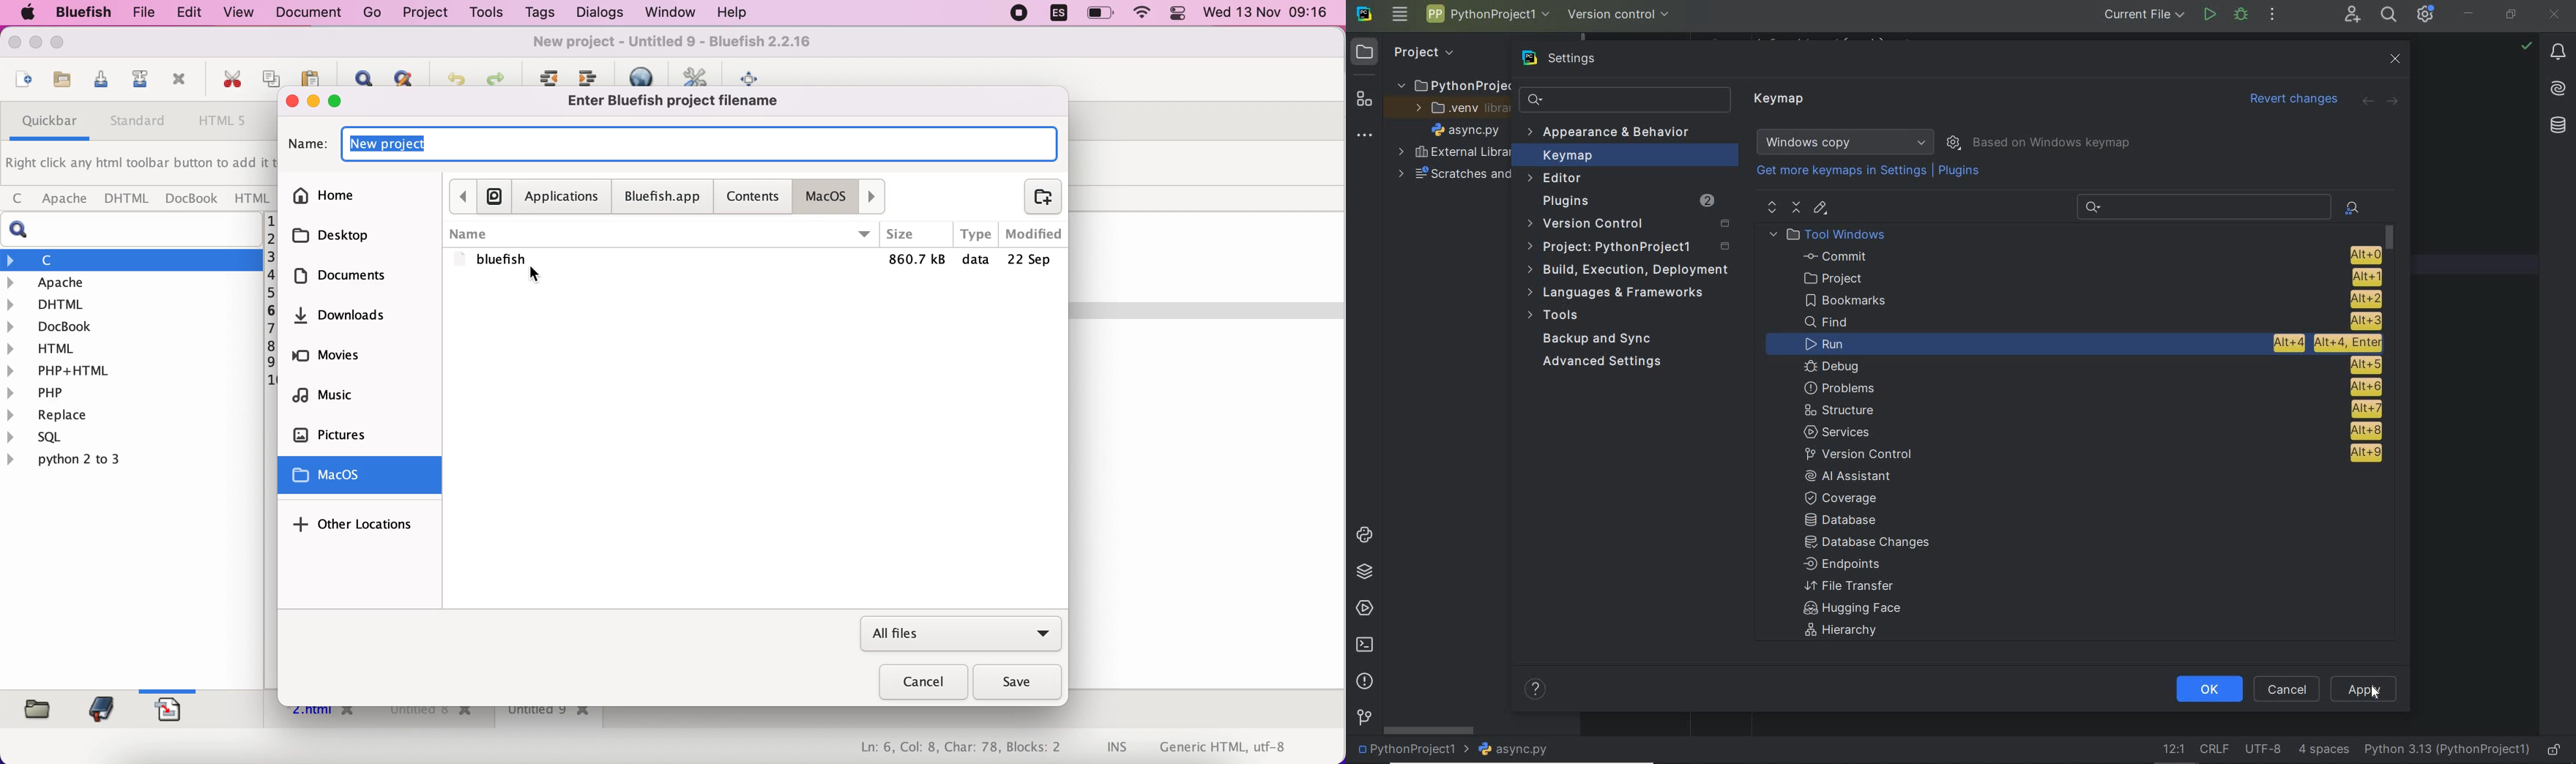 Image resolution: width=2576 pixels, height=784 pixels. Describe the element at coordinates (2389, 15) in the screenshot. I see `search everywhere` at that location.